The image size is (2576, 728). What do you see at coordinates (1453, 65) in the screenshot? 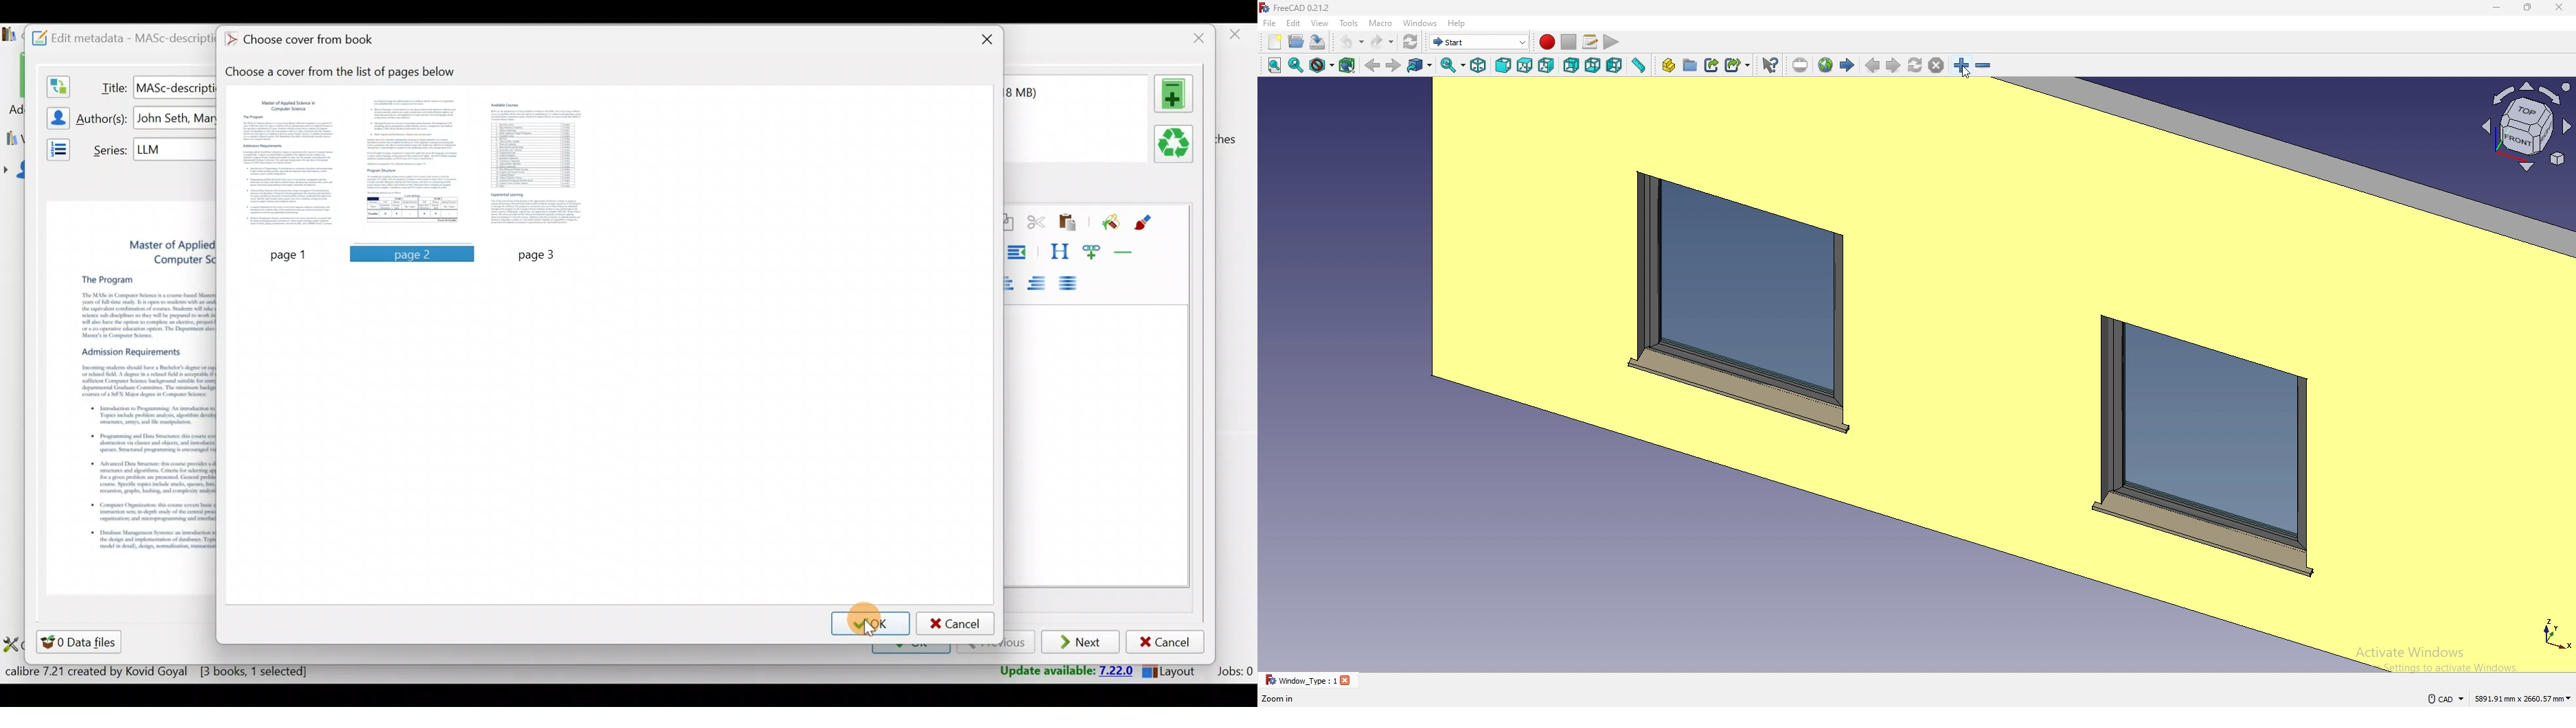
I see `sync view` at bounding box center [1453, 65].